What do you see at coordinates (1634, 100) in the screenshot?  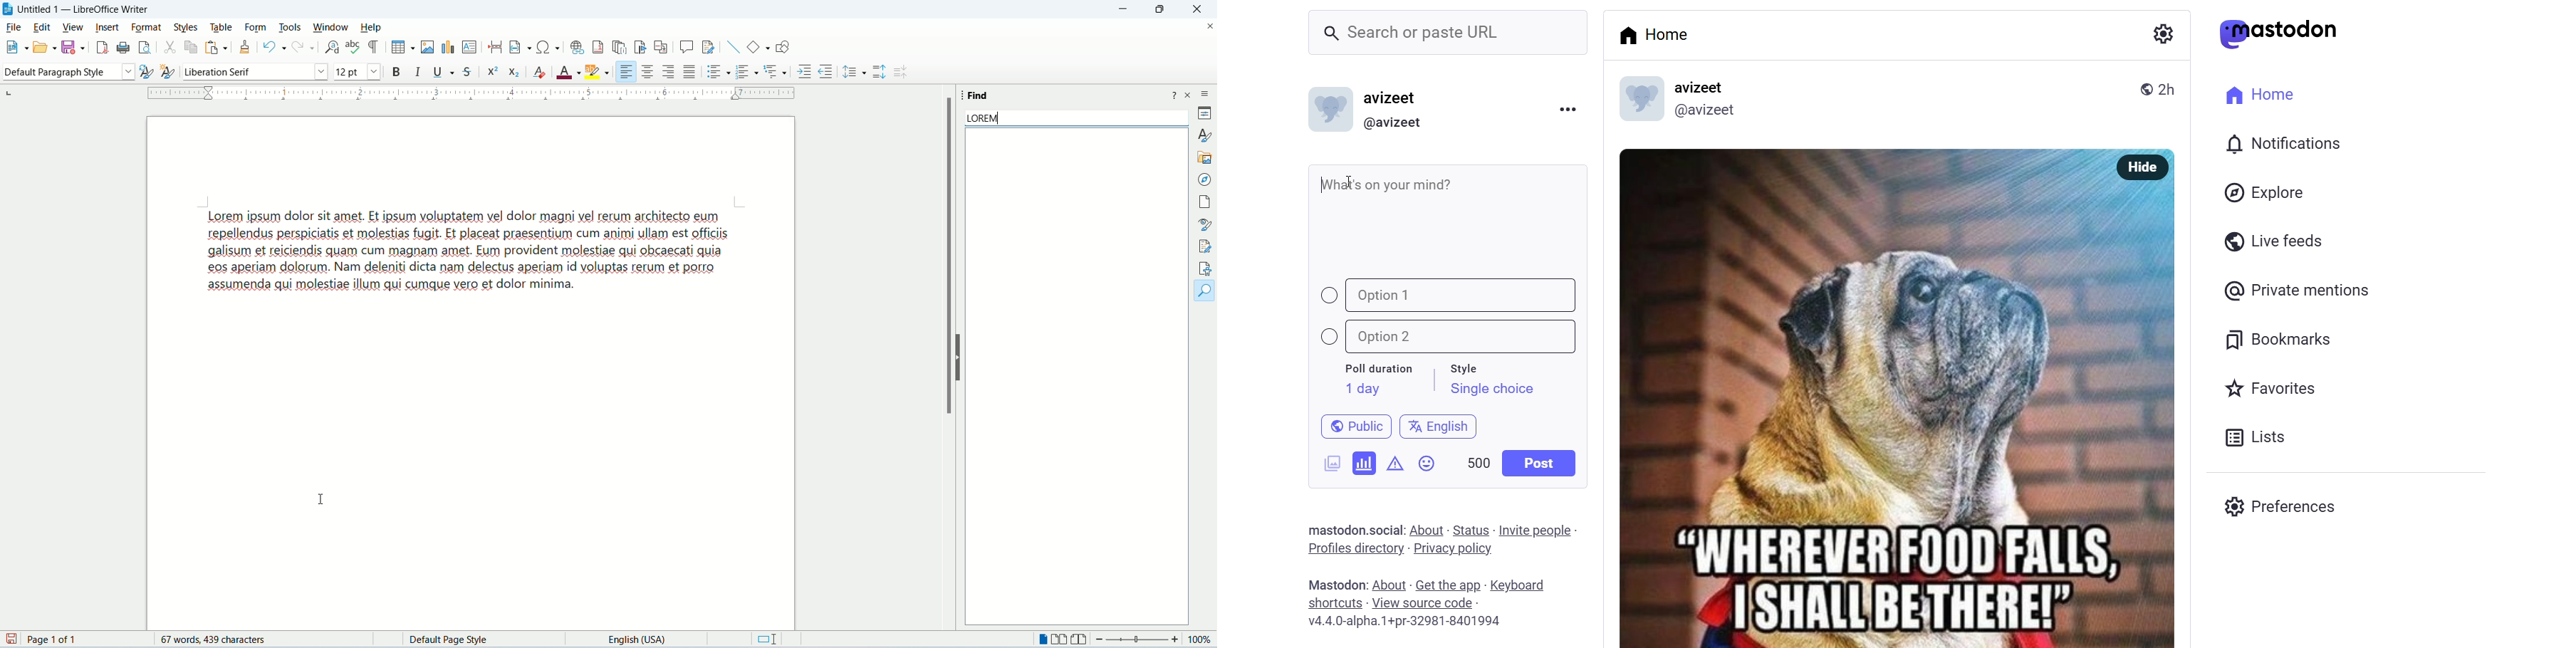 I see `display picture` at bounding box center [1634, 100].